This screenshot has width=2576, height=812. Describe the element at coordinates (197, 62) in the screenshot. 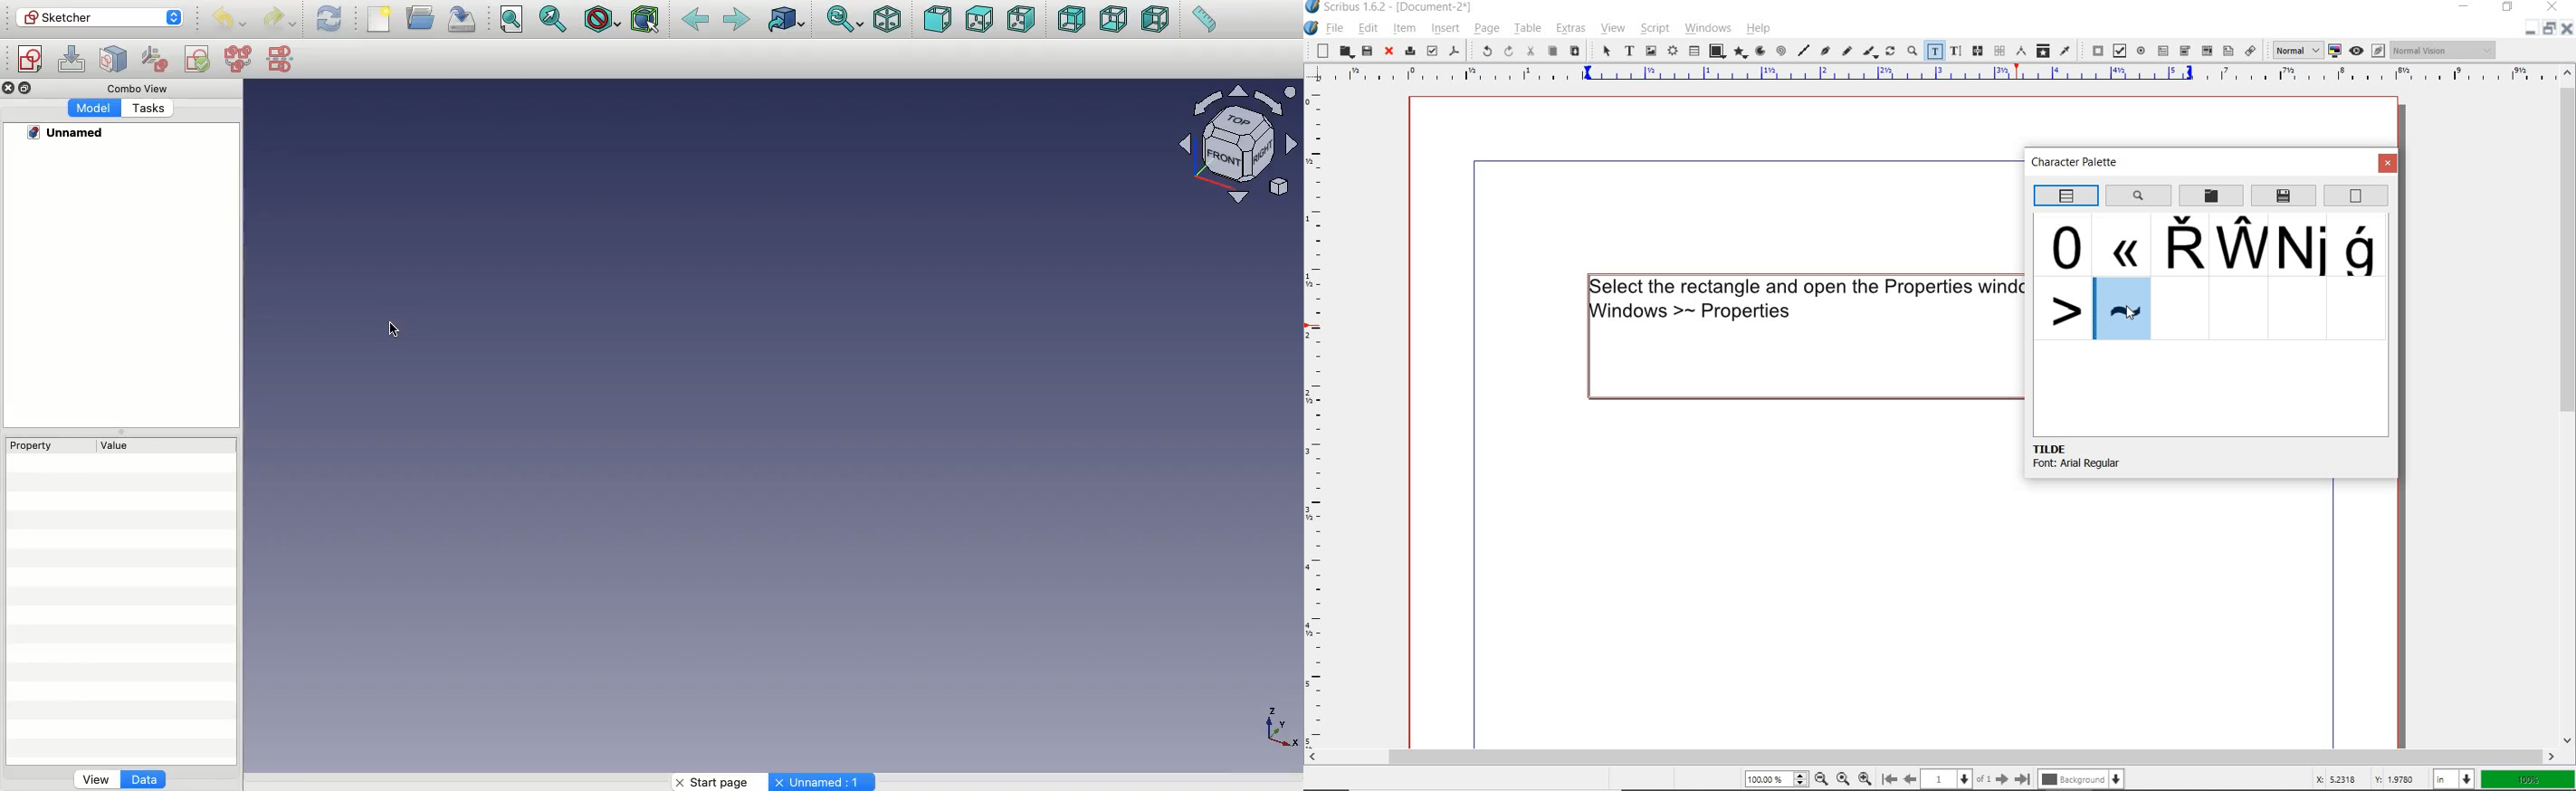

I see `Validate sketch` at that location.